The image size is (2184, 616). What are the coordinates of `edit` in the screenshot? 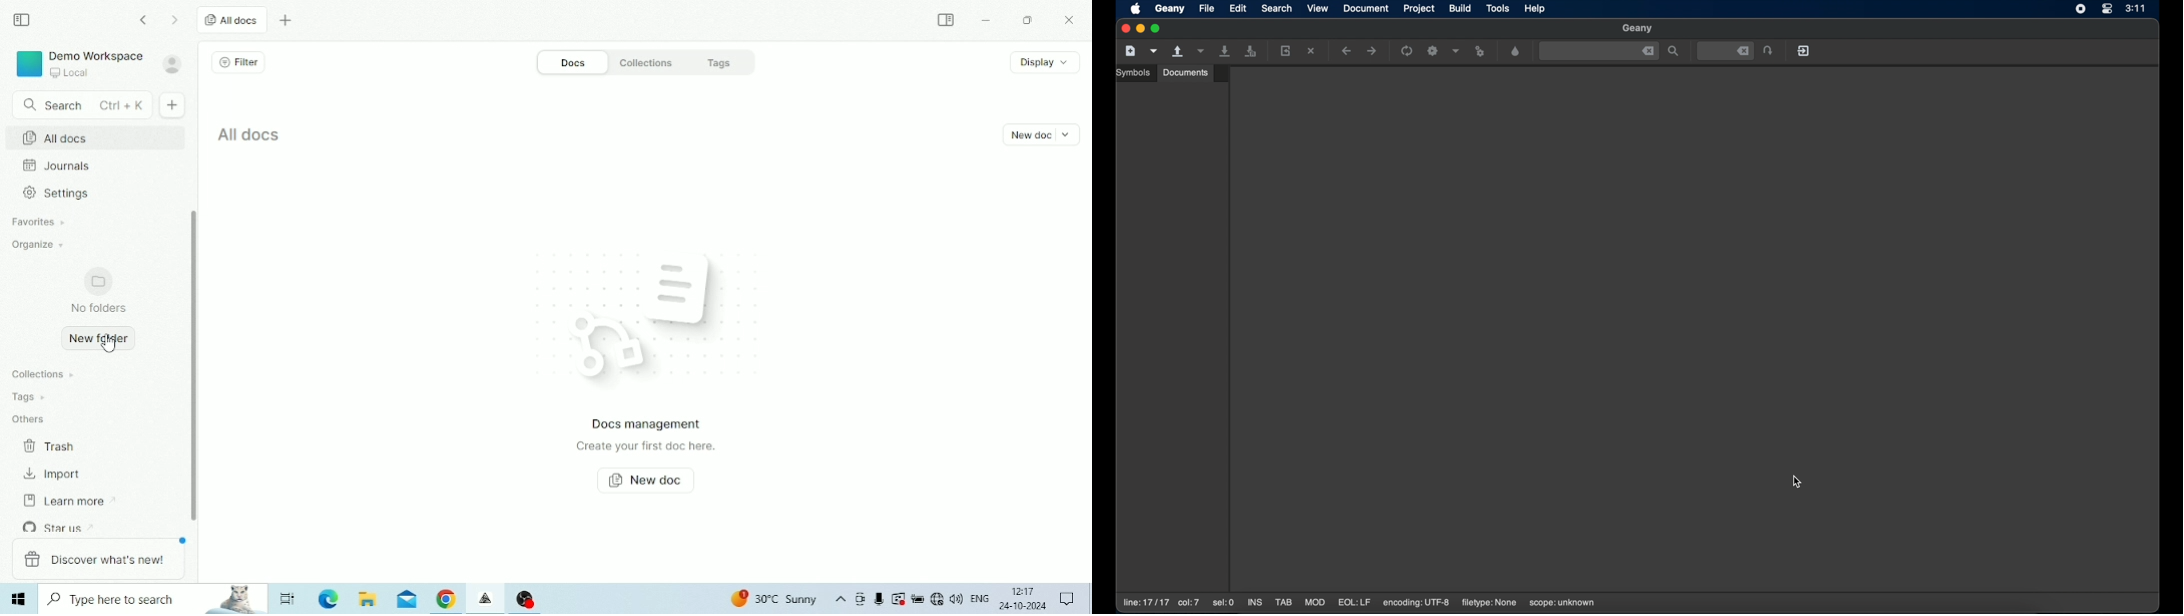 It's located at (1238, 8).